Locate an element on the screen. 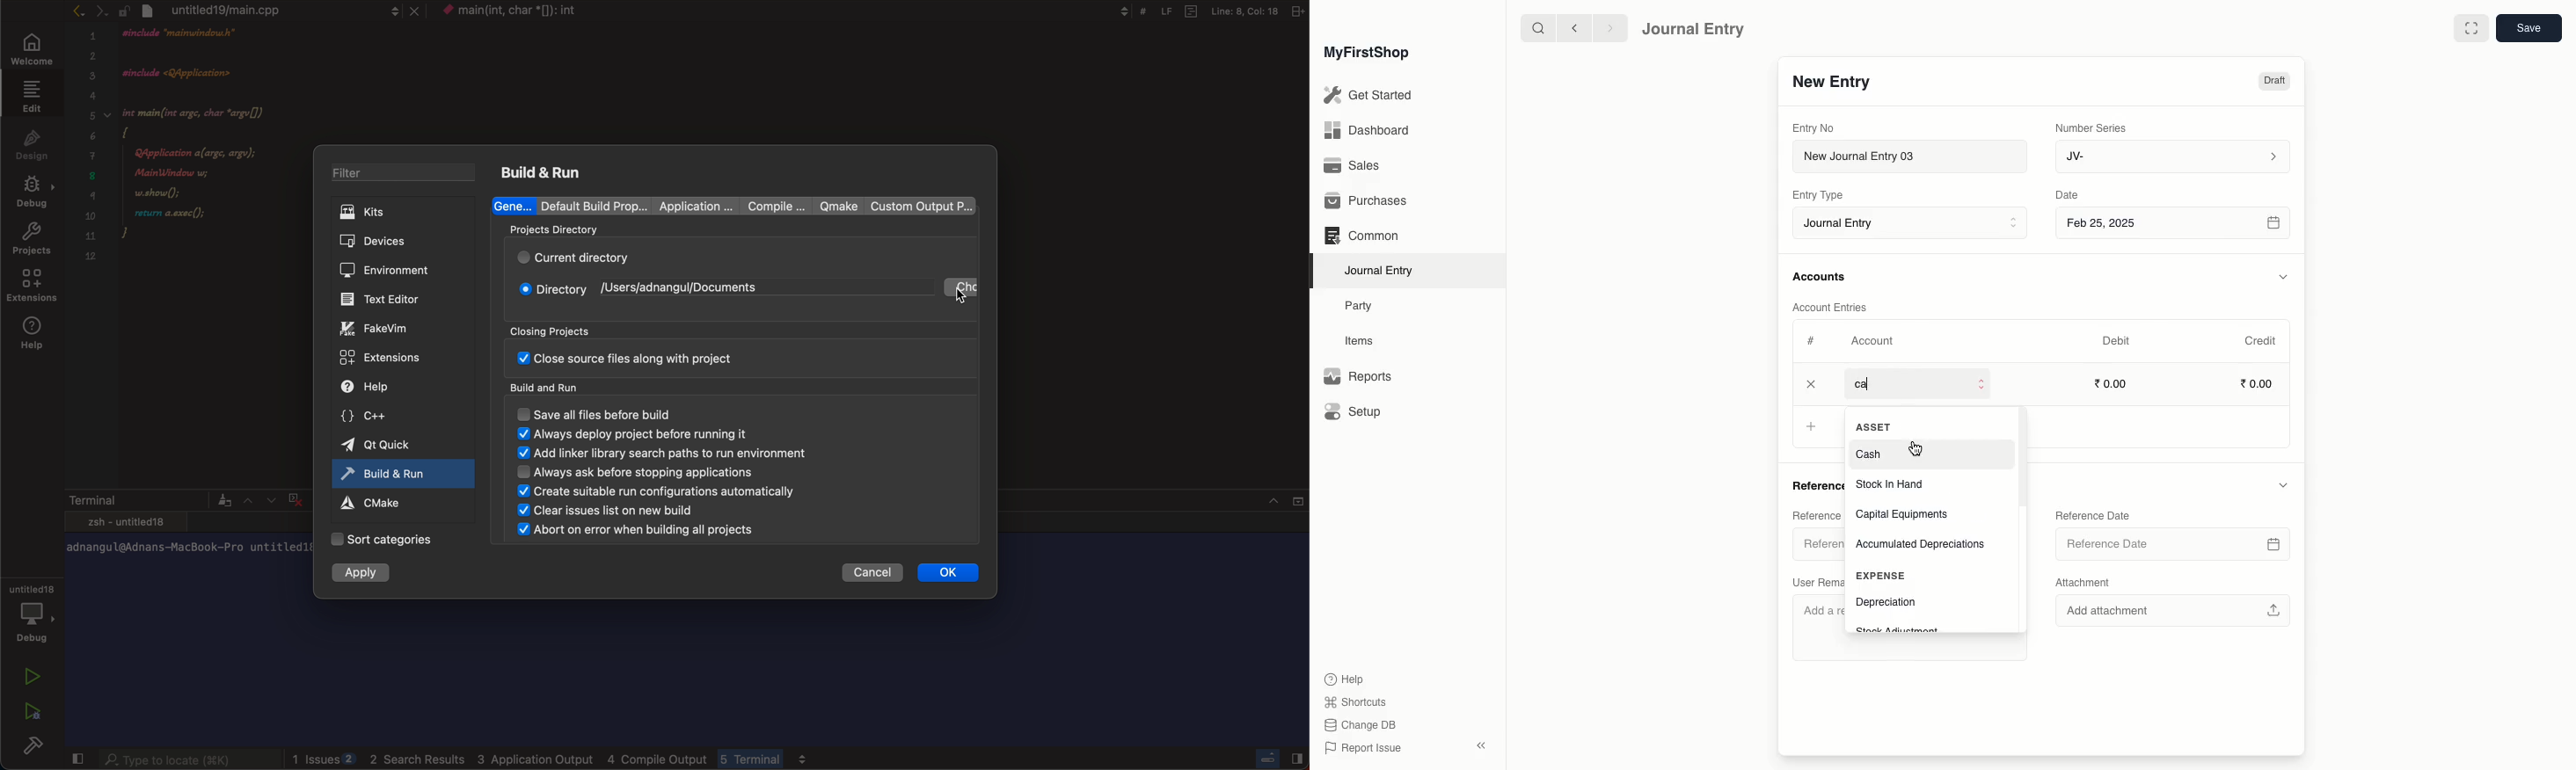 This screenshot has height=784, width=2576. Close is located at coordinates (1813, 385).